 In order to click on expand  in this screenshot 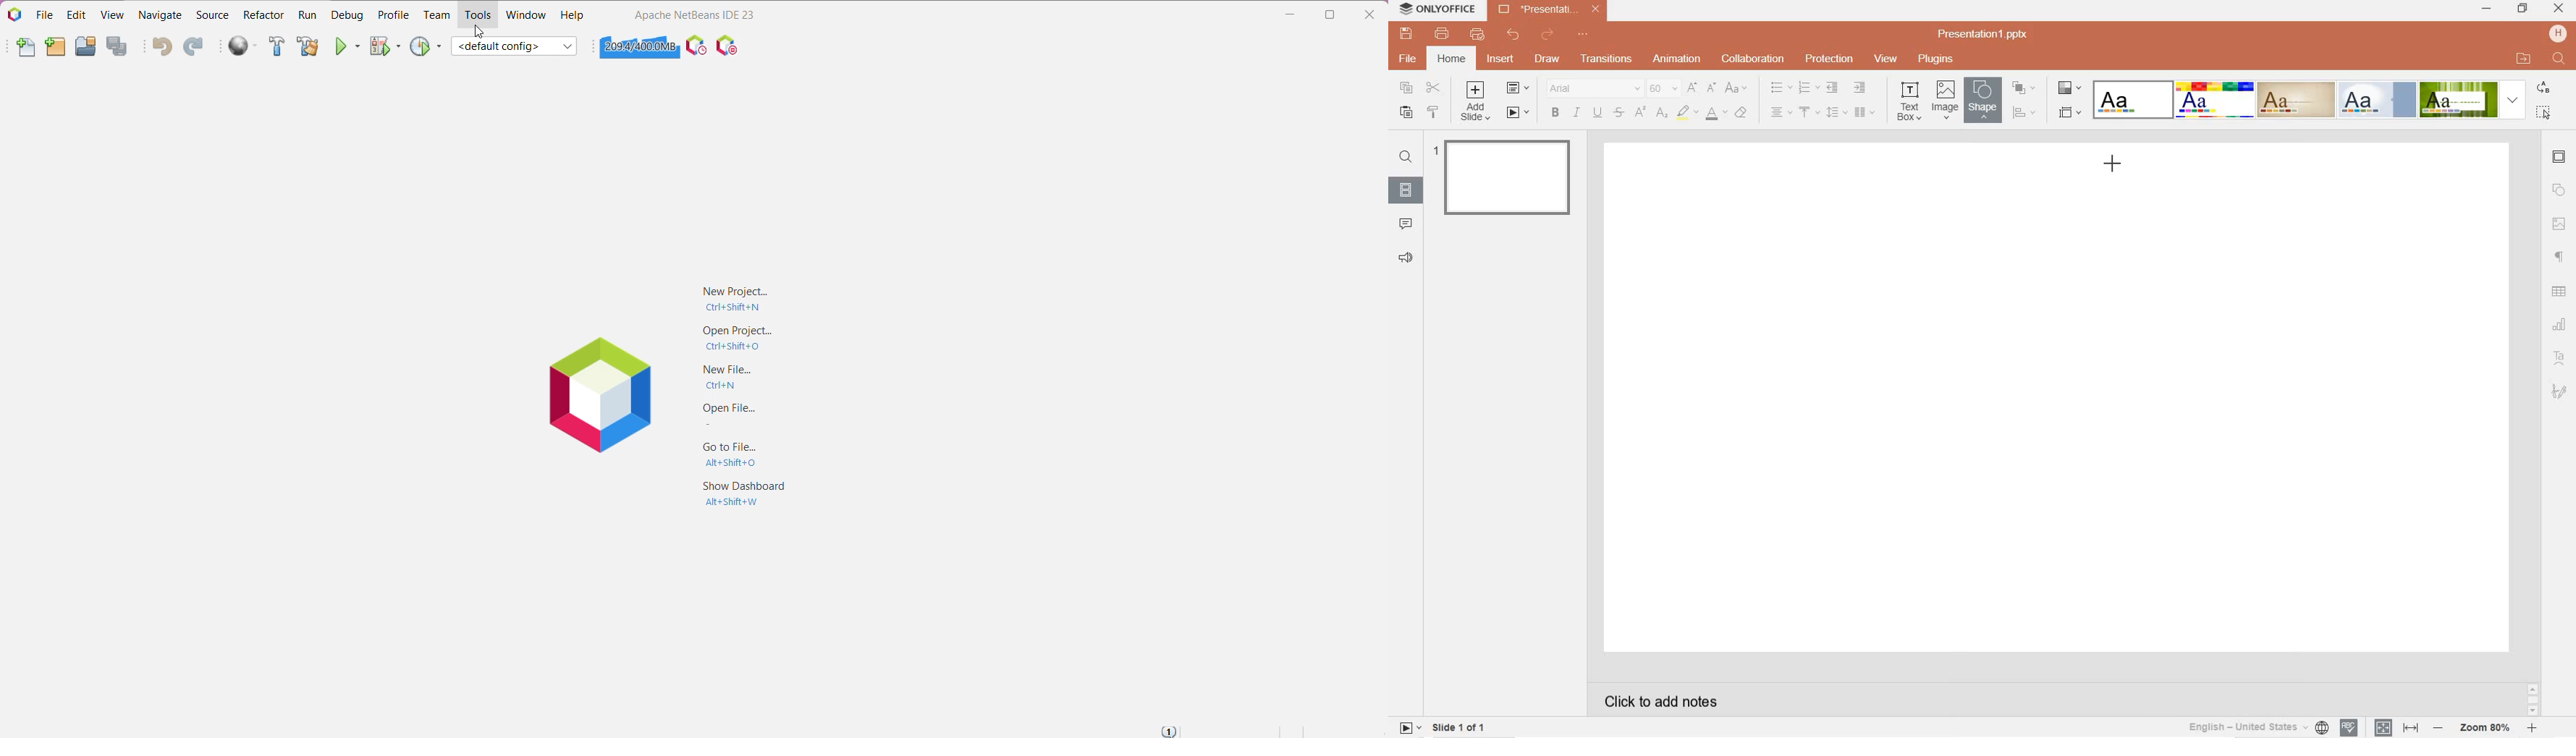, I will do `click(2513, 100)`.